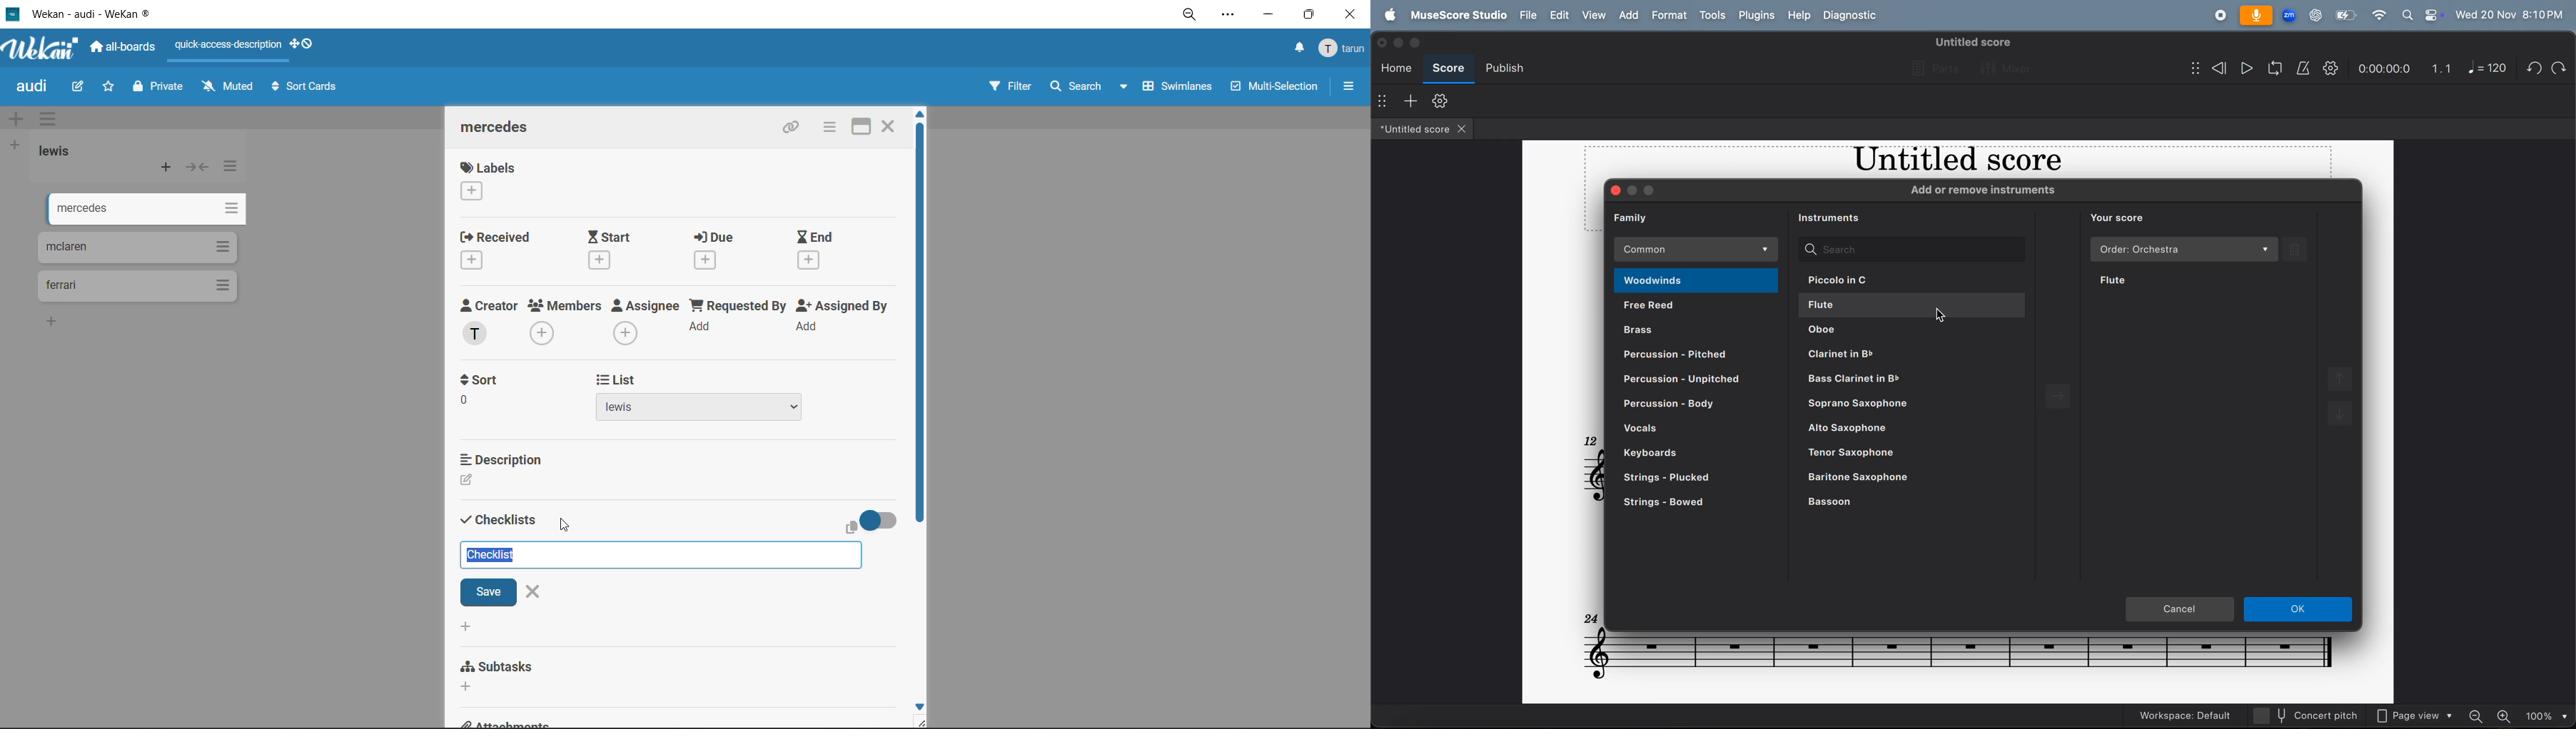  Describe the element at coordinates (1918, 406) in the screenshot. I see `saprano saxophone` at that location.